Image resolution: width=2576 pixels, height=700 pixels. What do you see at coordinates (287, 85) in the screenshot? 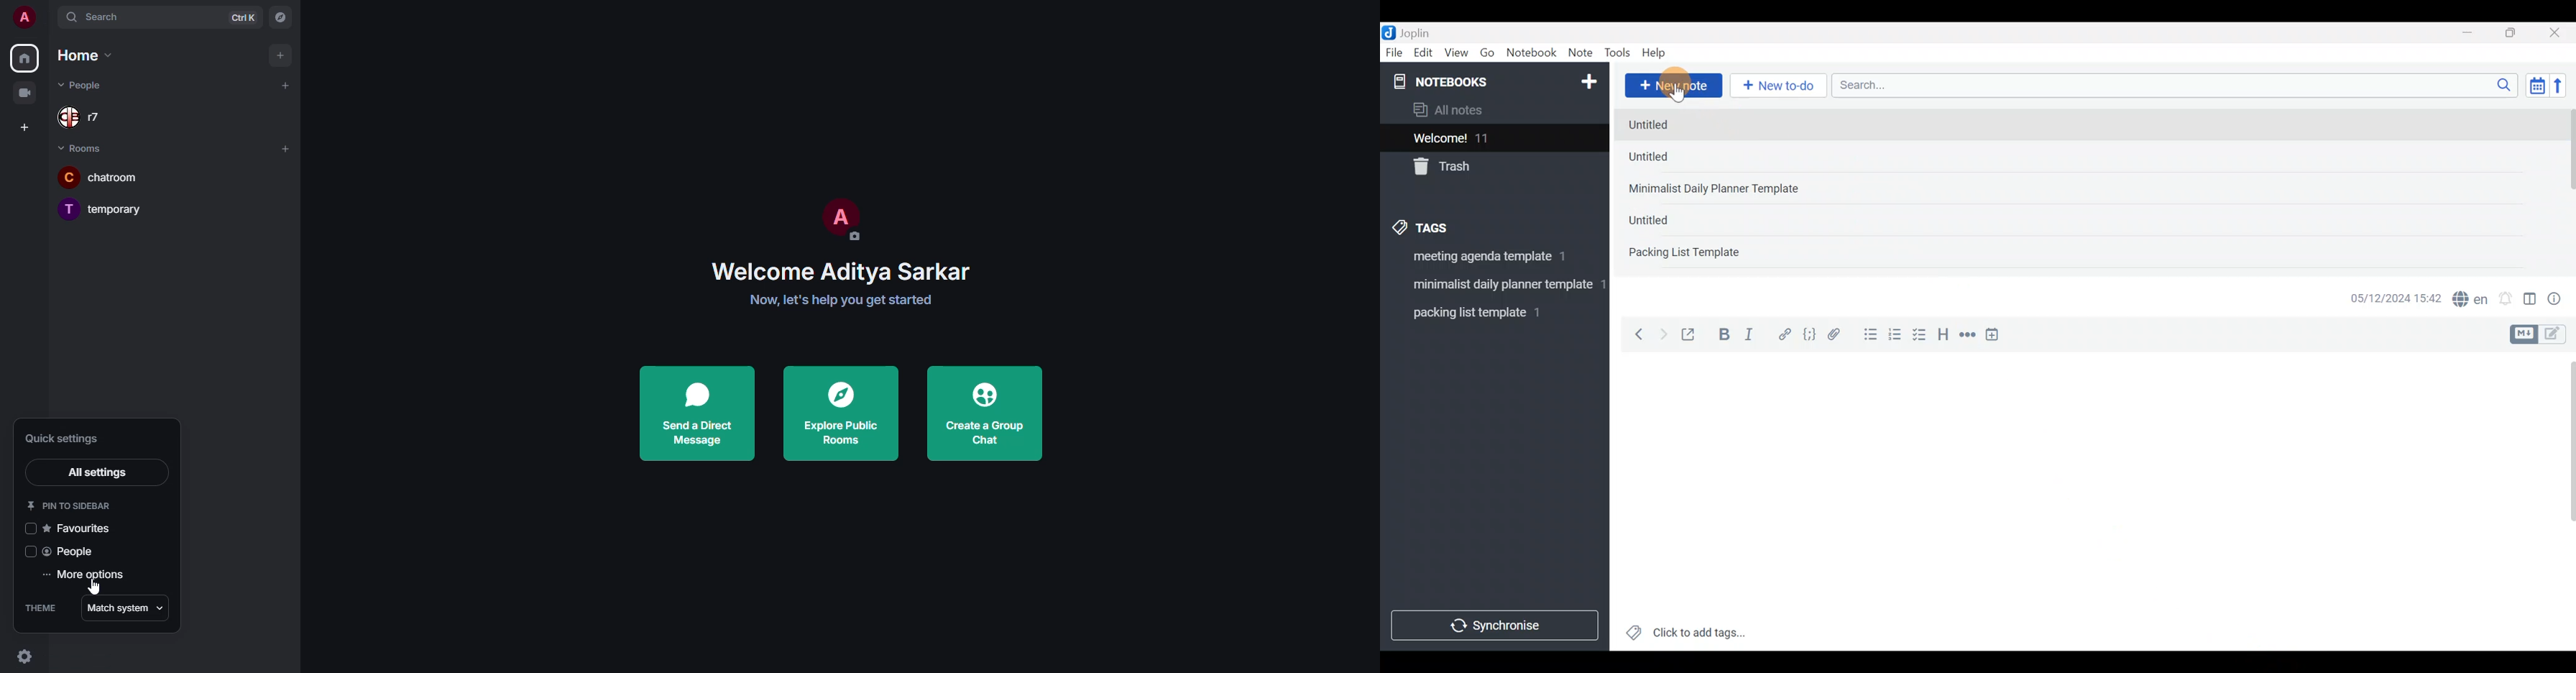
I see `add` at bounding box center [287, 85].